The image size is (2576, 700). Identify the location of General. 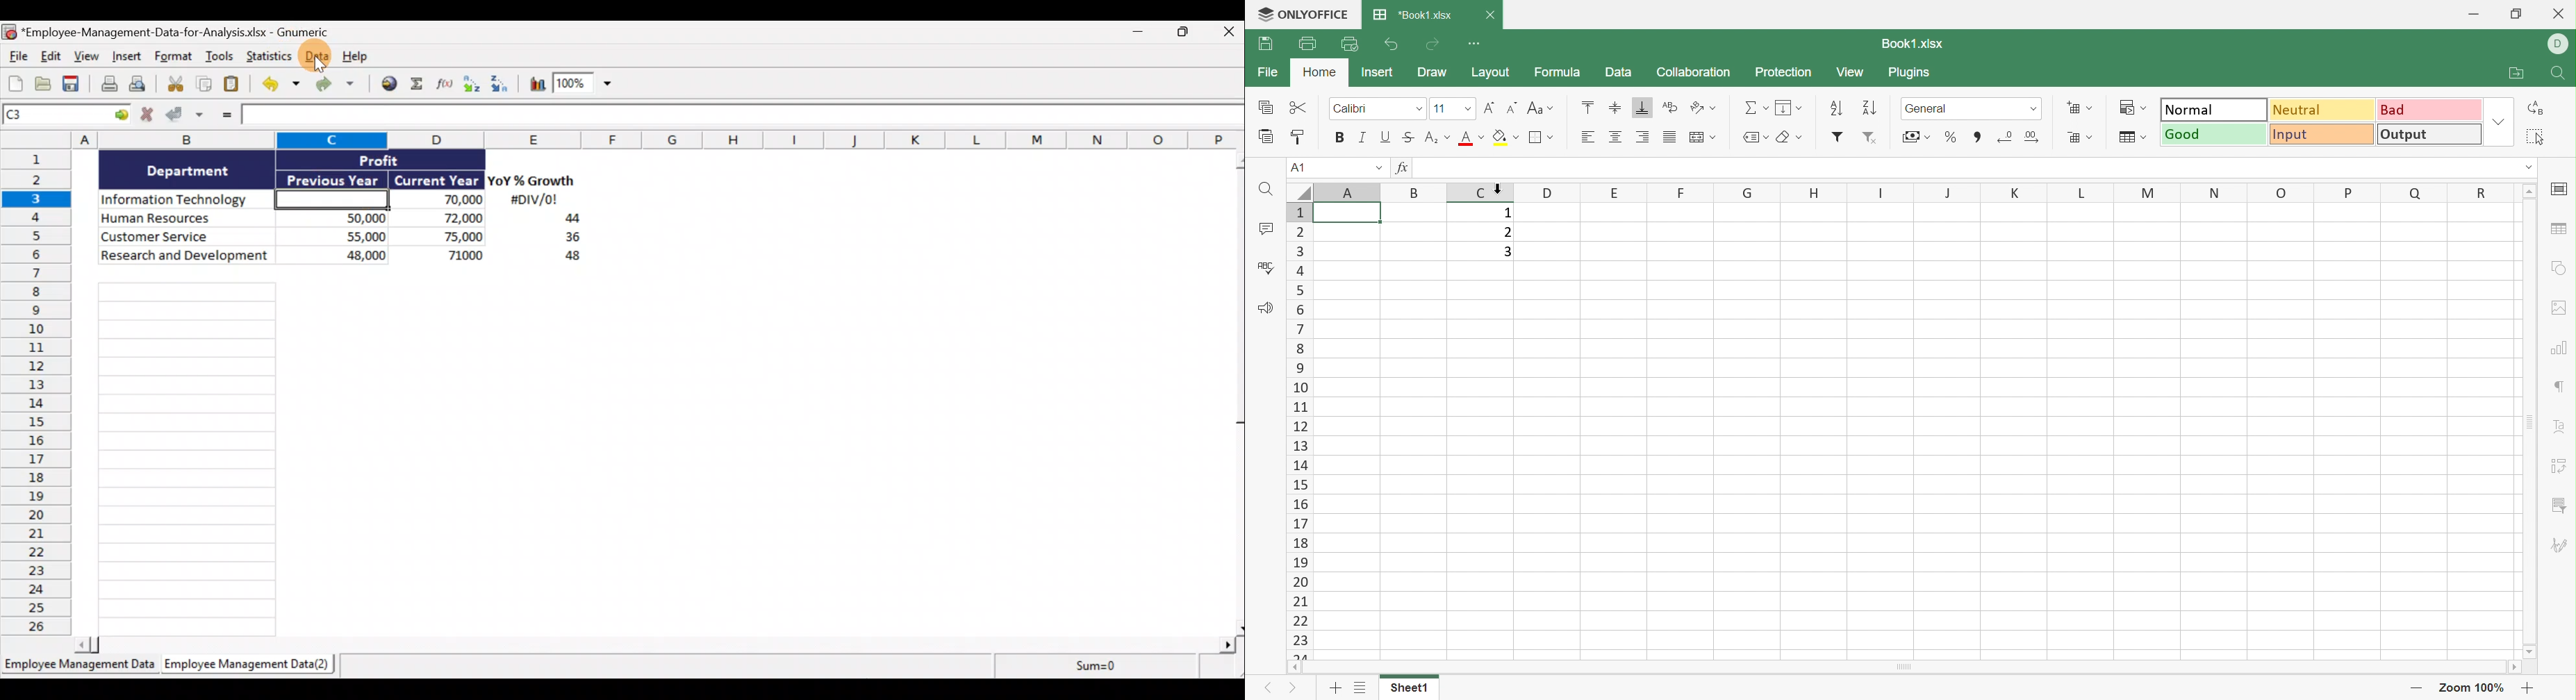
(1933, 110).